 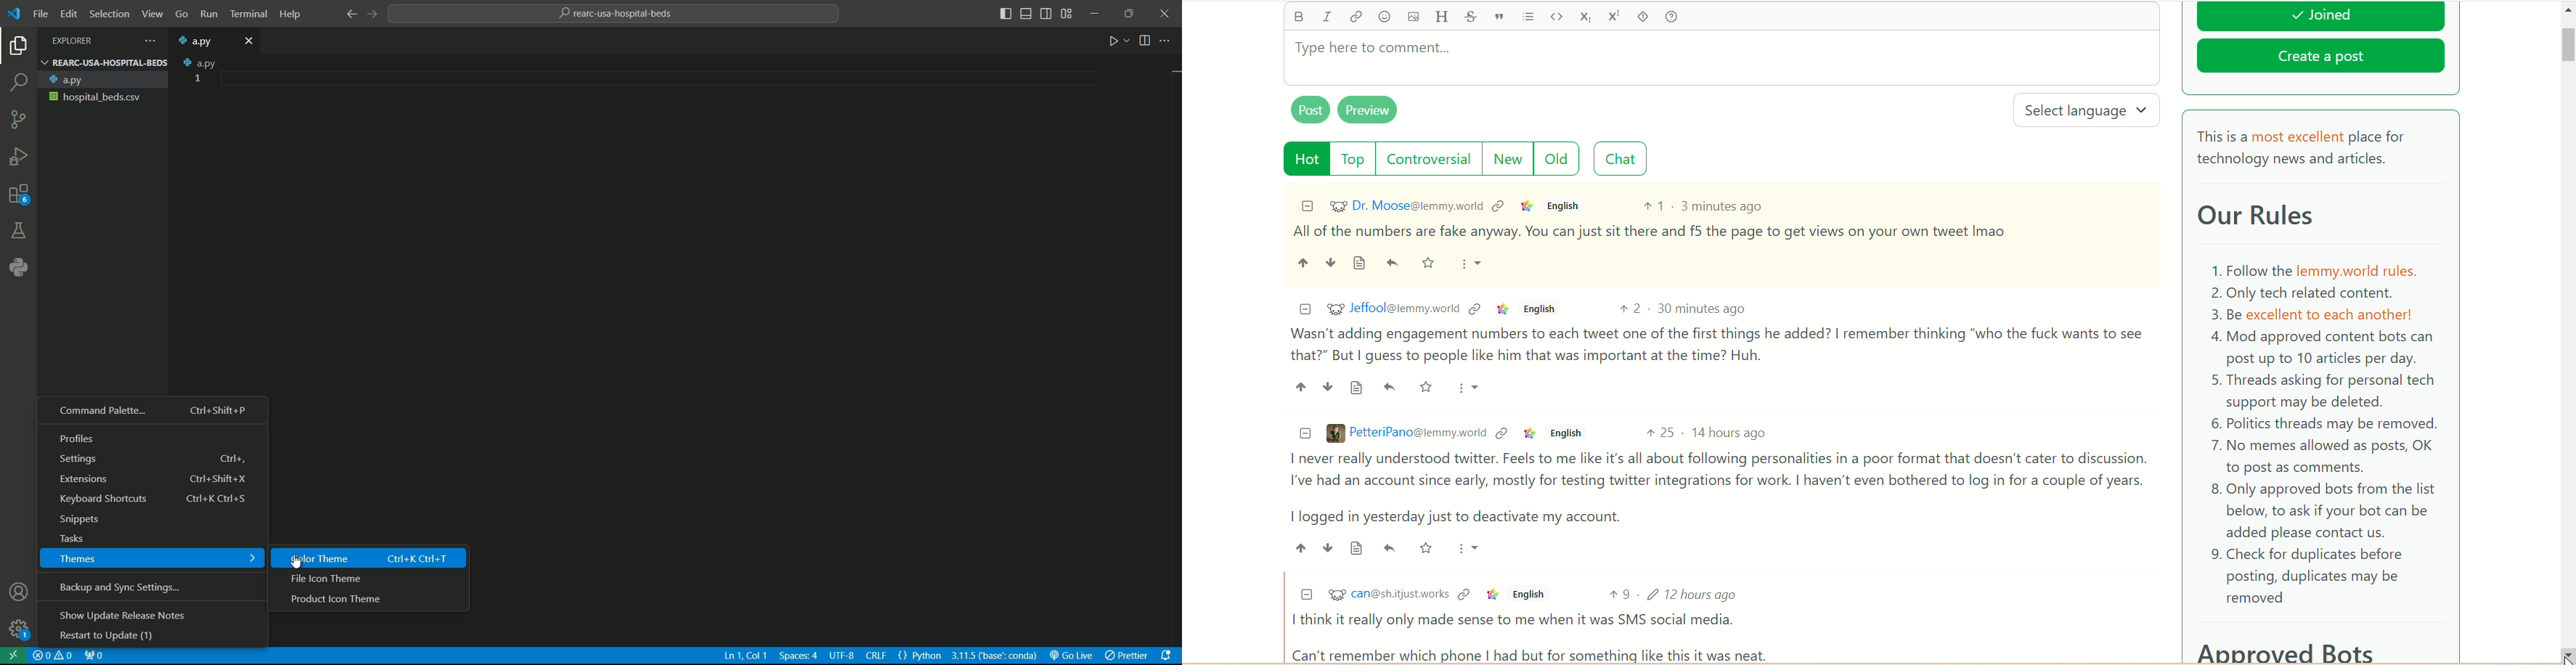 What do you see at coordinates (1468, 17) in the screenshot?
I see `strikethrough` at bounding box center [1468, 17].